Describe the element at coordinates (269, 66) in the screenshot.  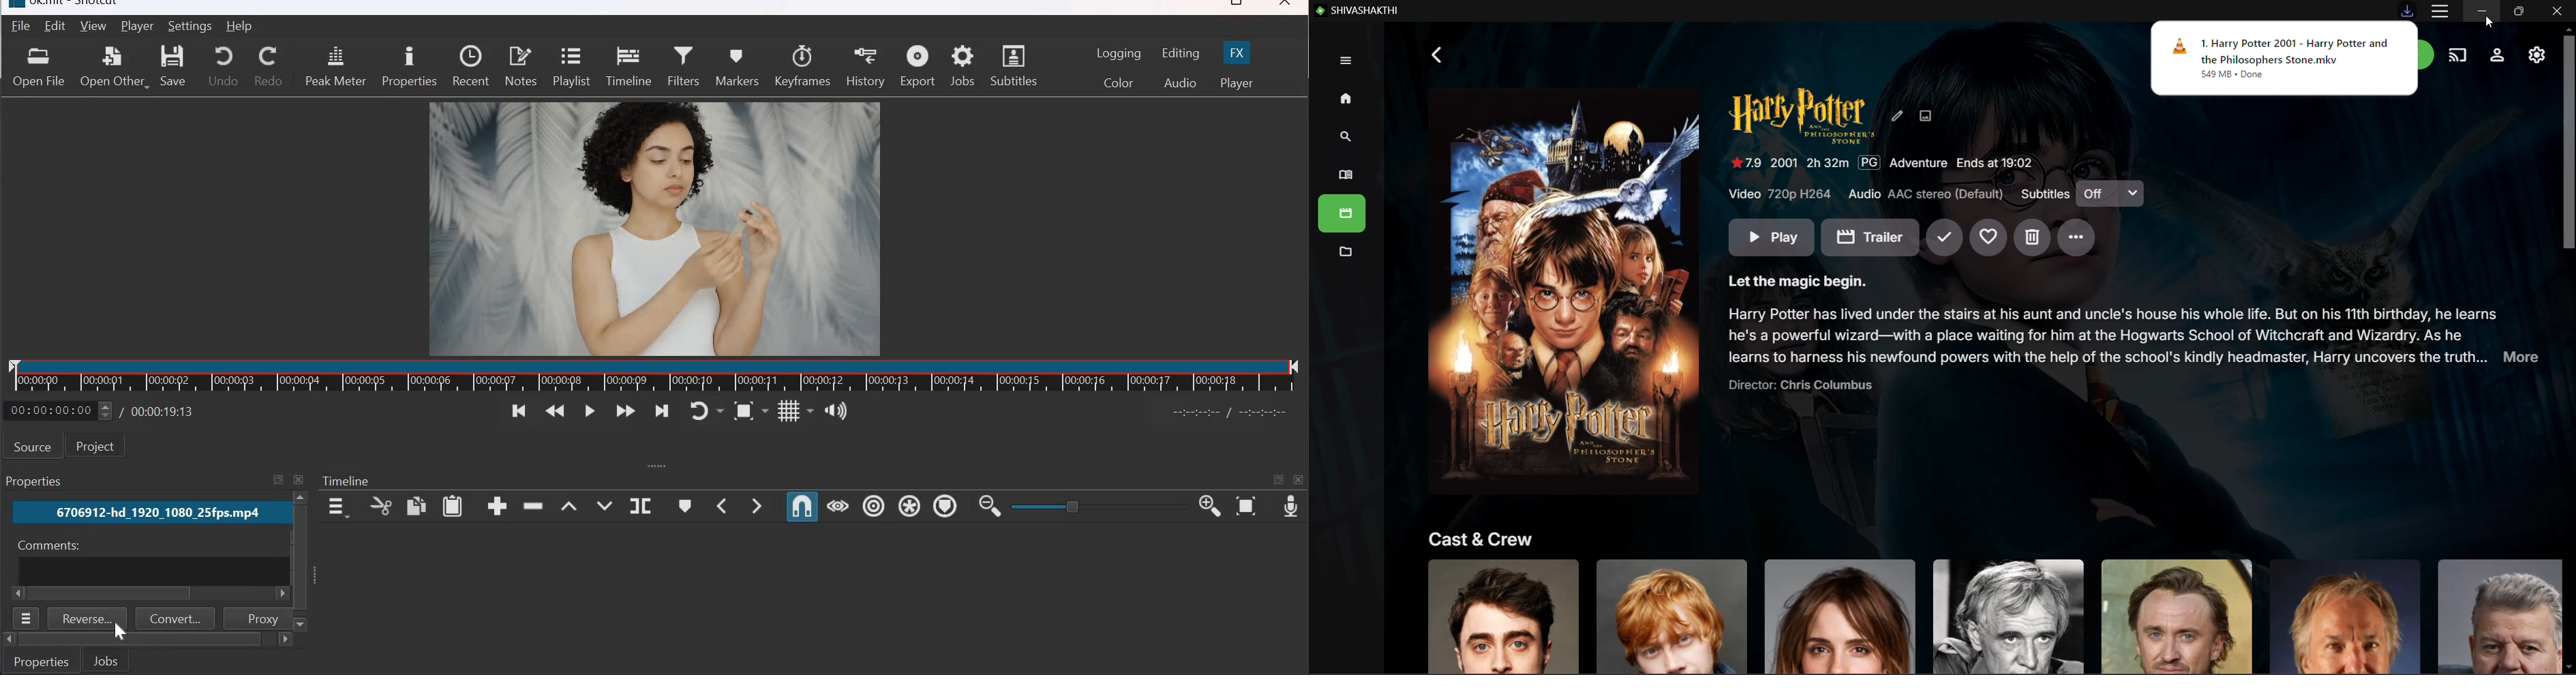
I see `Redo` at that location.